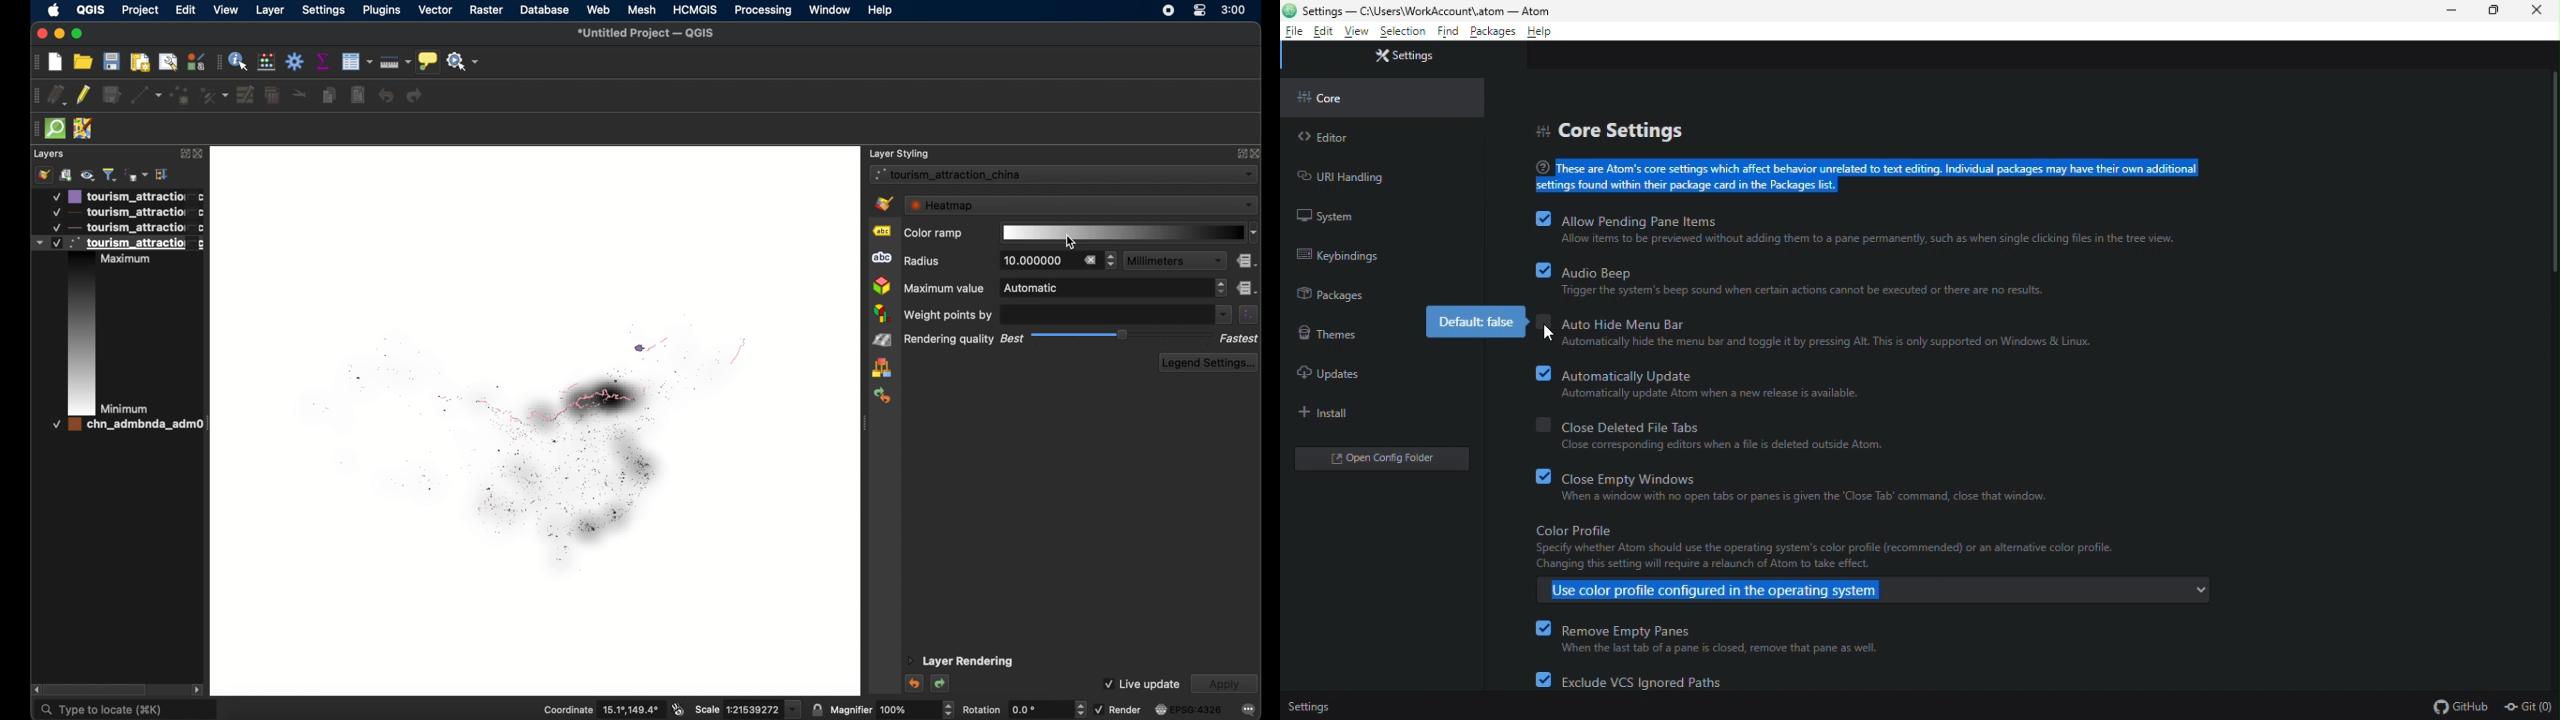 The image size is (2576, 728). Describe the element at coordinates (416, 97) in the screenshot. I see `redo` at that location.